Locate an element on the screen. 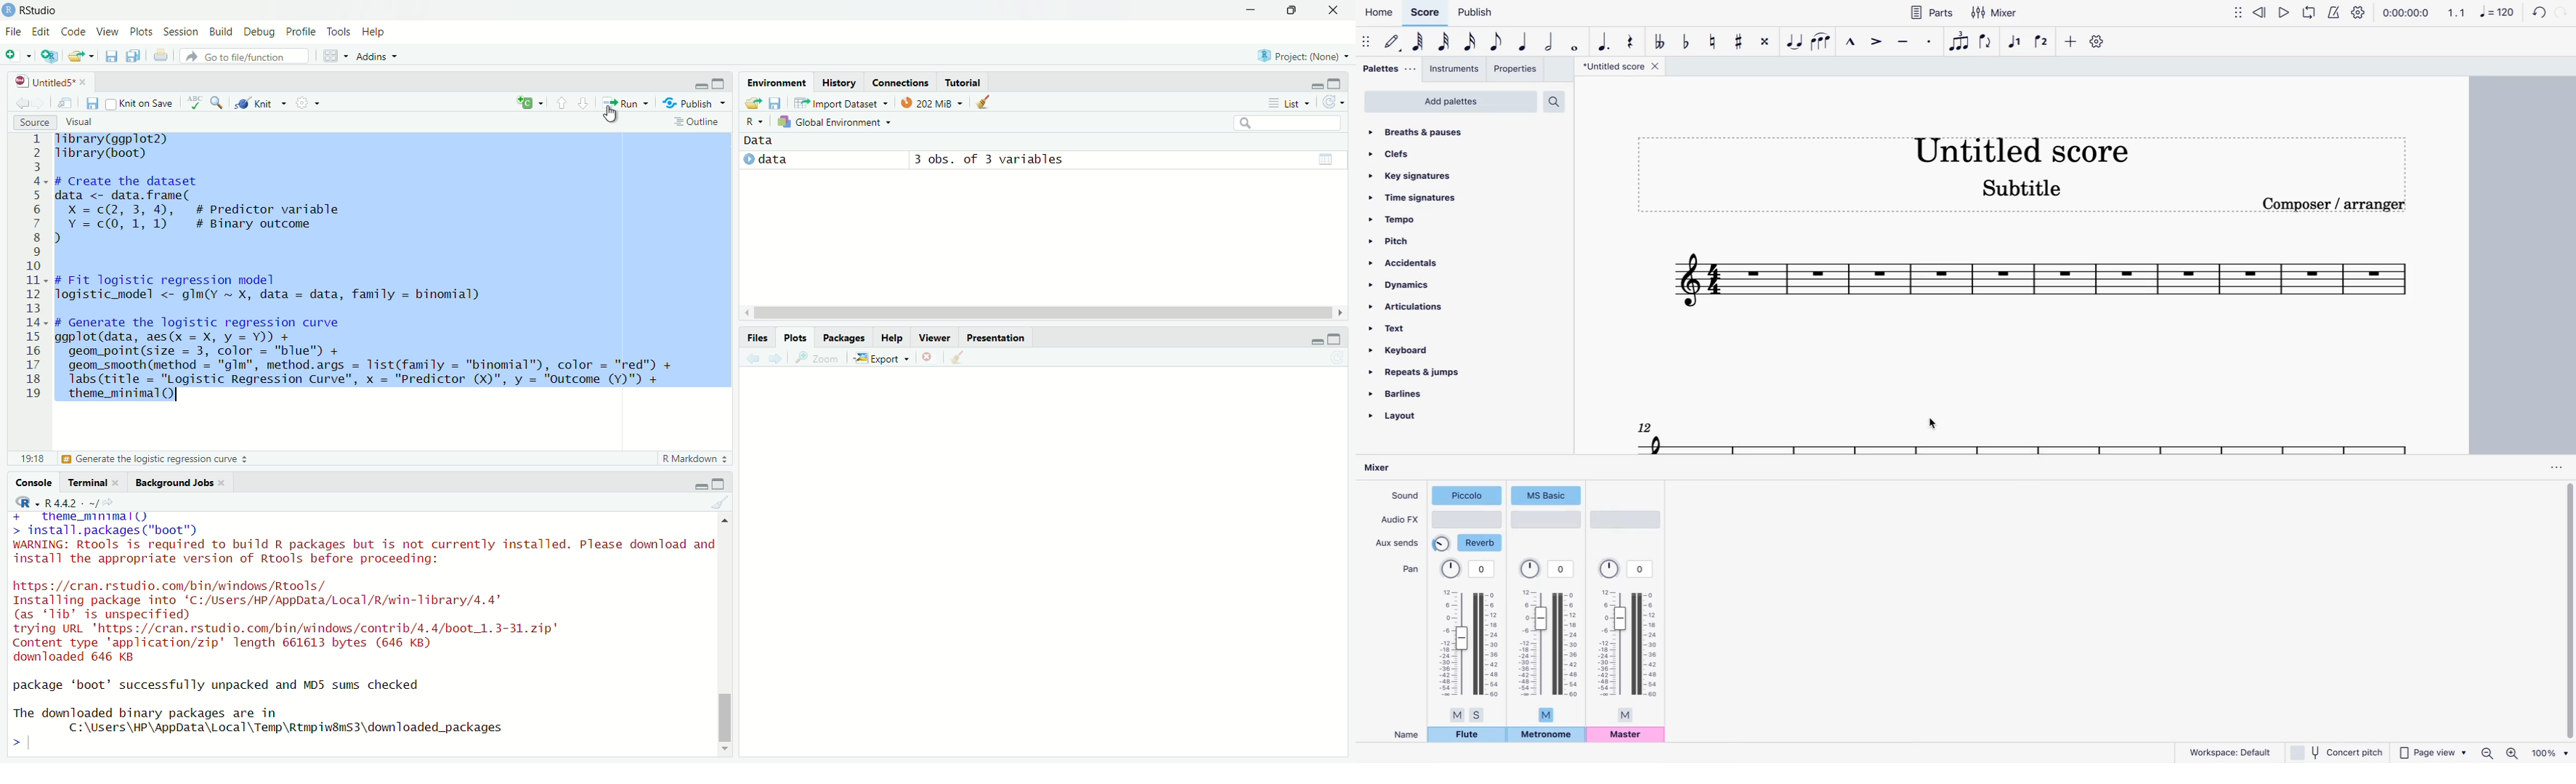 The width and height of the screenshot is (2576, 784). voice 1 is located at coordinates (2016, 42).